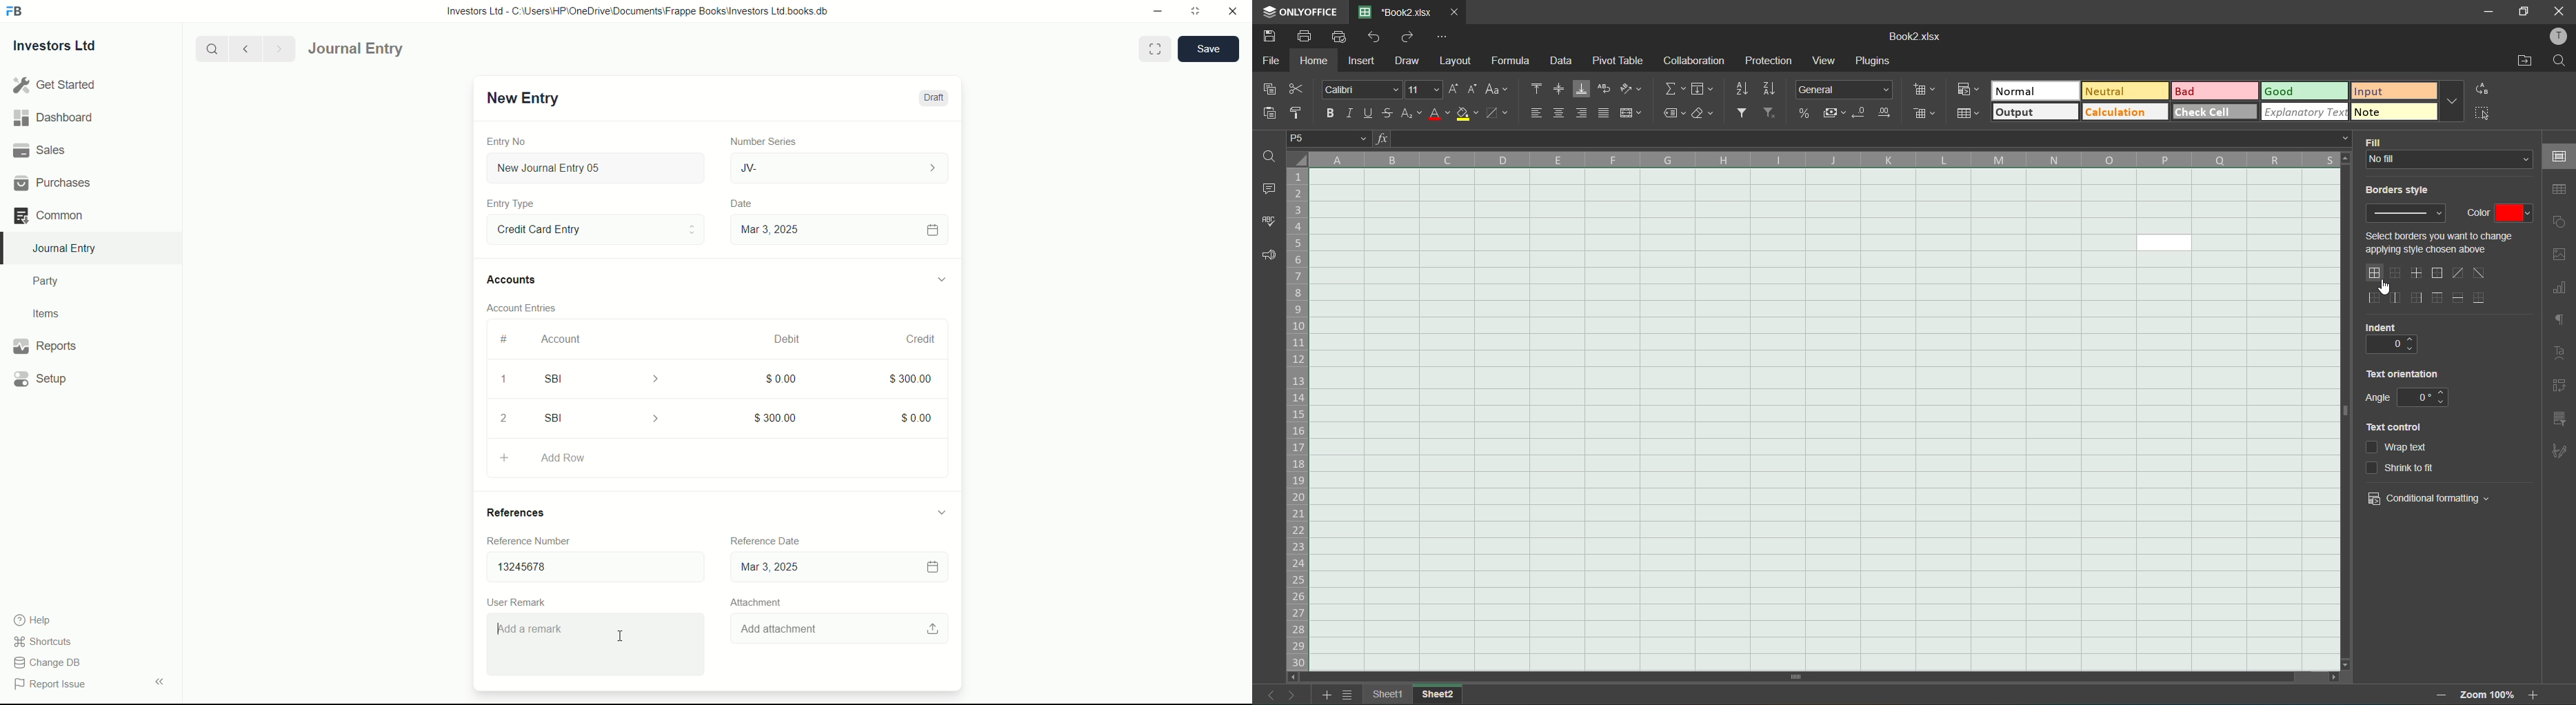 This screenshot has height=728, width=2576. What do you see at coordinates (2523, 61) in the screenshot?
I see `open location` at bounding box center [2523, 61].